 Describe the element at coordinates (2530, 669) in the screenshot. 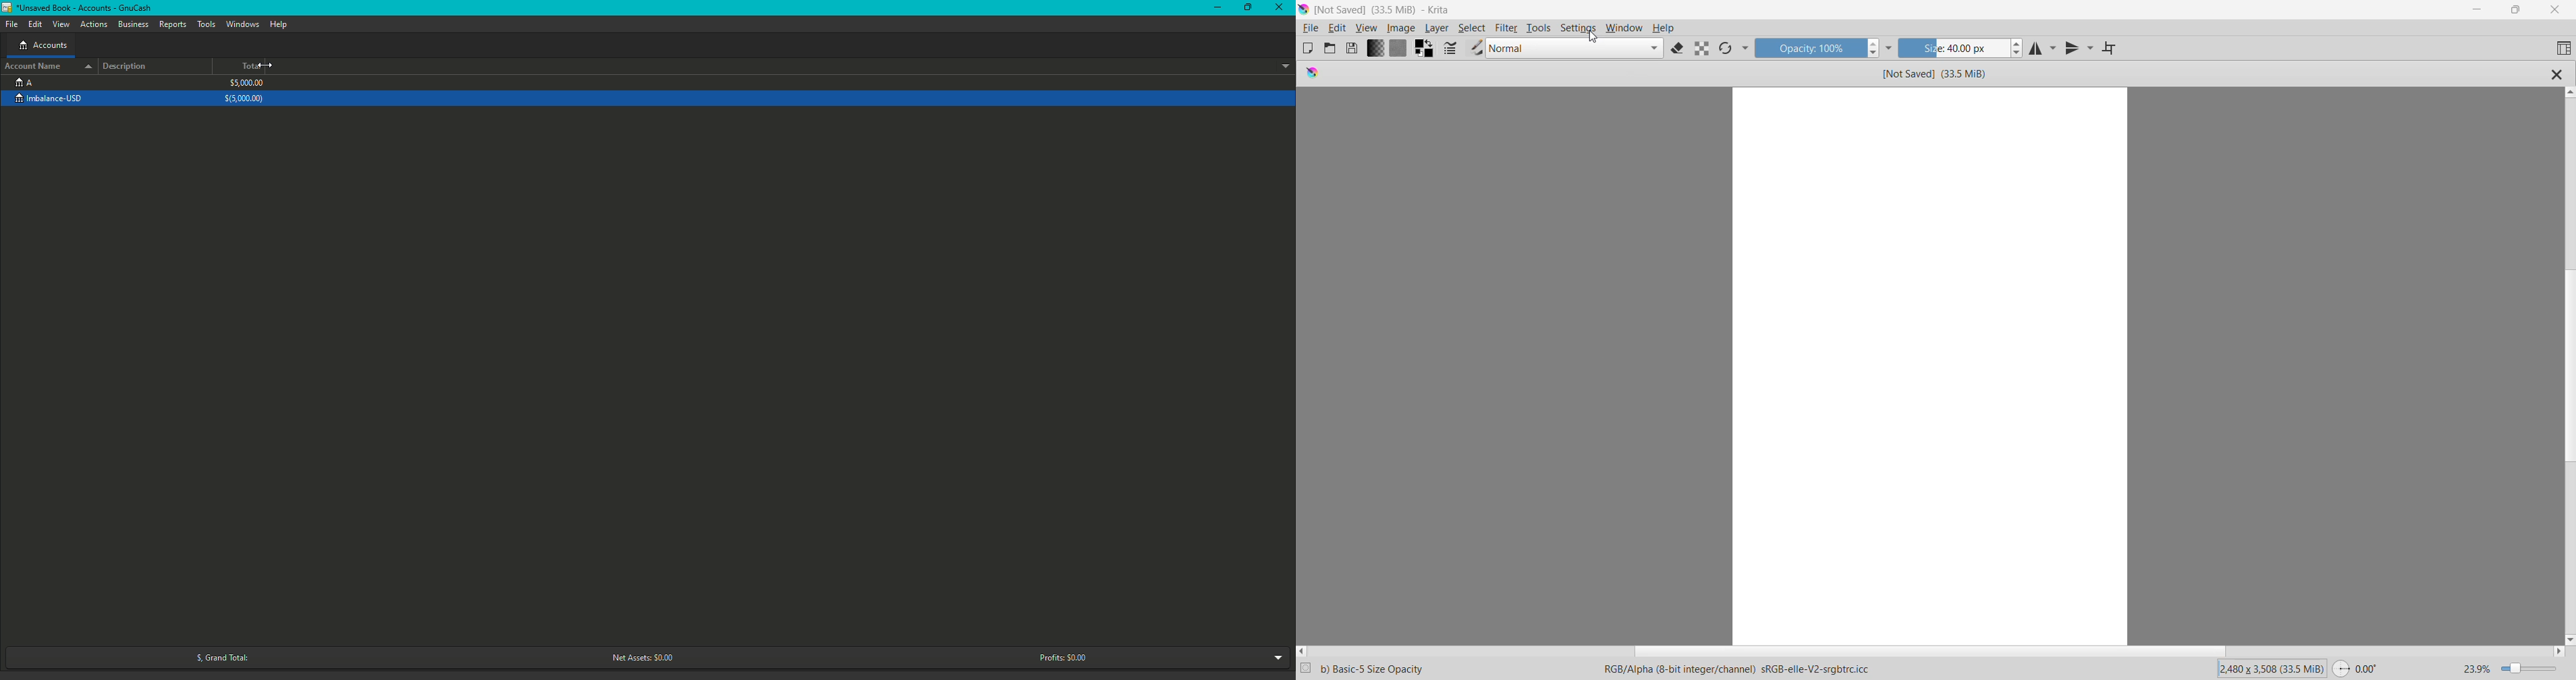

I see `Zoom` at that location.